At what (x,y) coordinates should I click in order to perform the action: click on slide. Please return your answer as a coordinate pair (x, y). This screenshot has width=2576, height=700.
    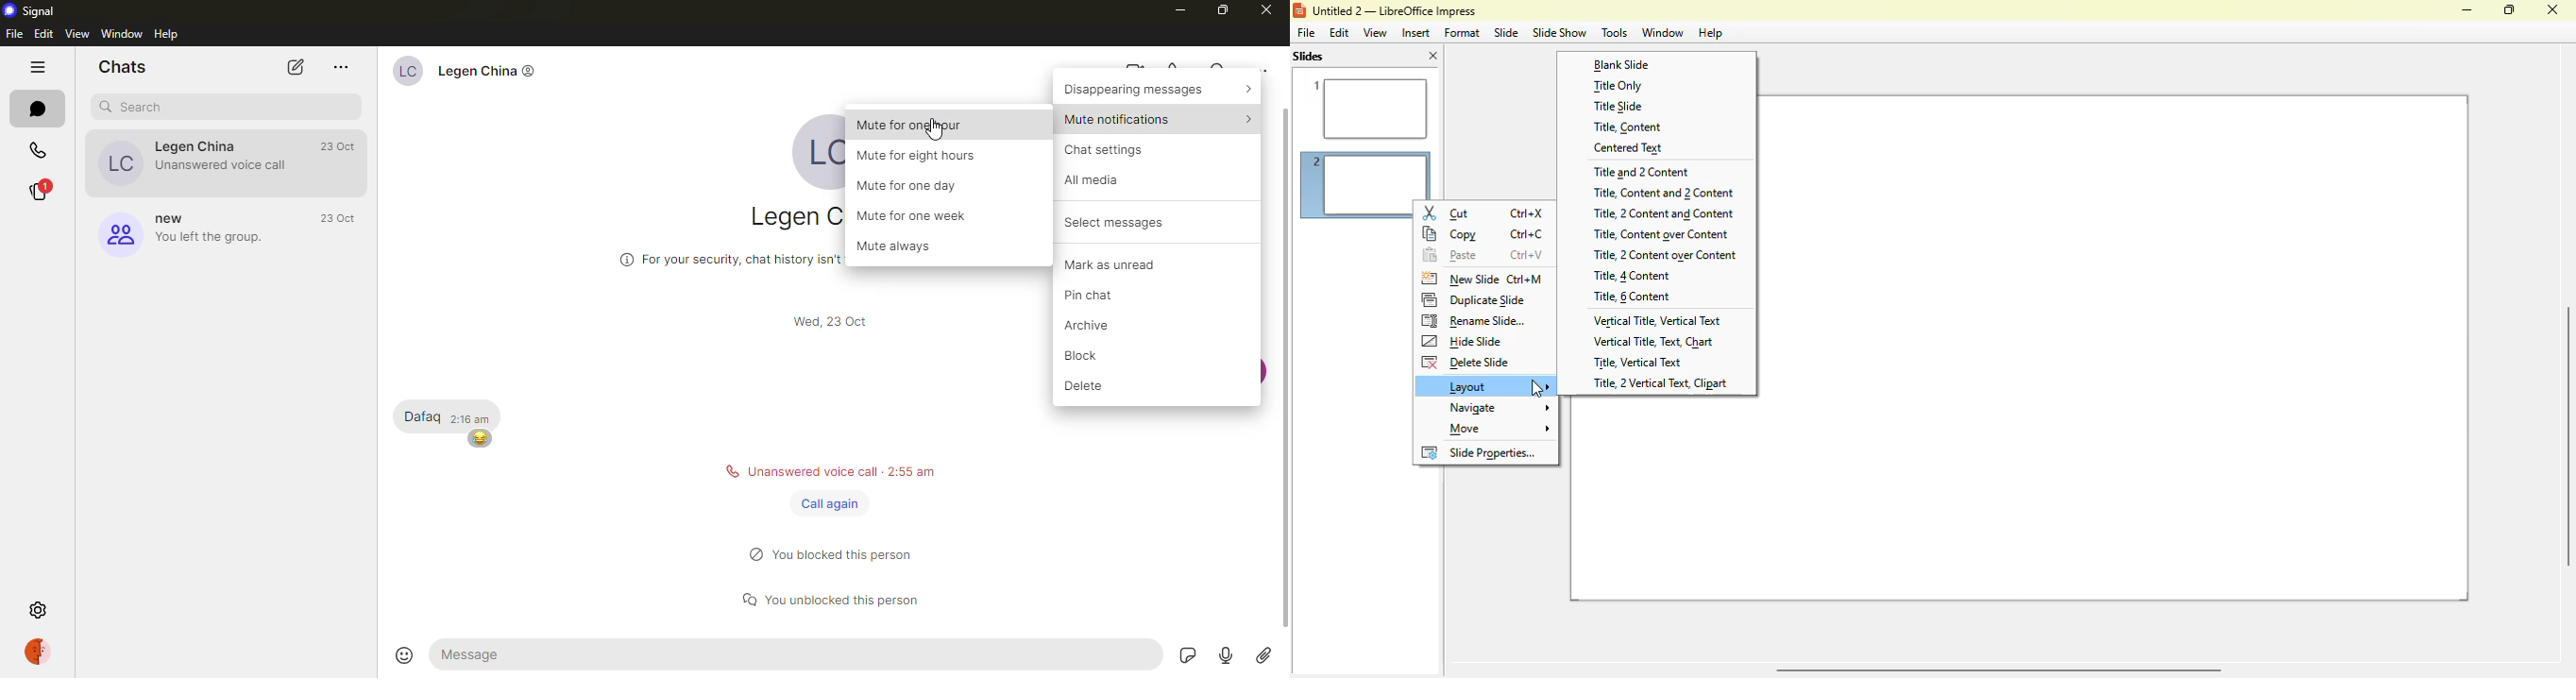
    Looking at the image, I should click on (1506, 32).